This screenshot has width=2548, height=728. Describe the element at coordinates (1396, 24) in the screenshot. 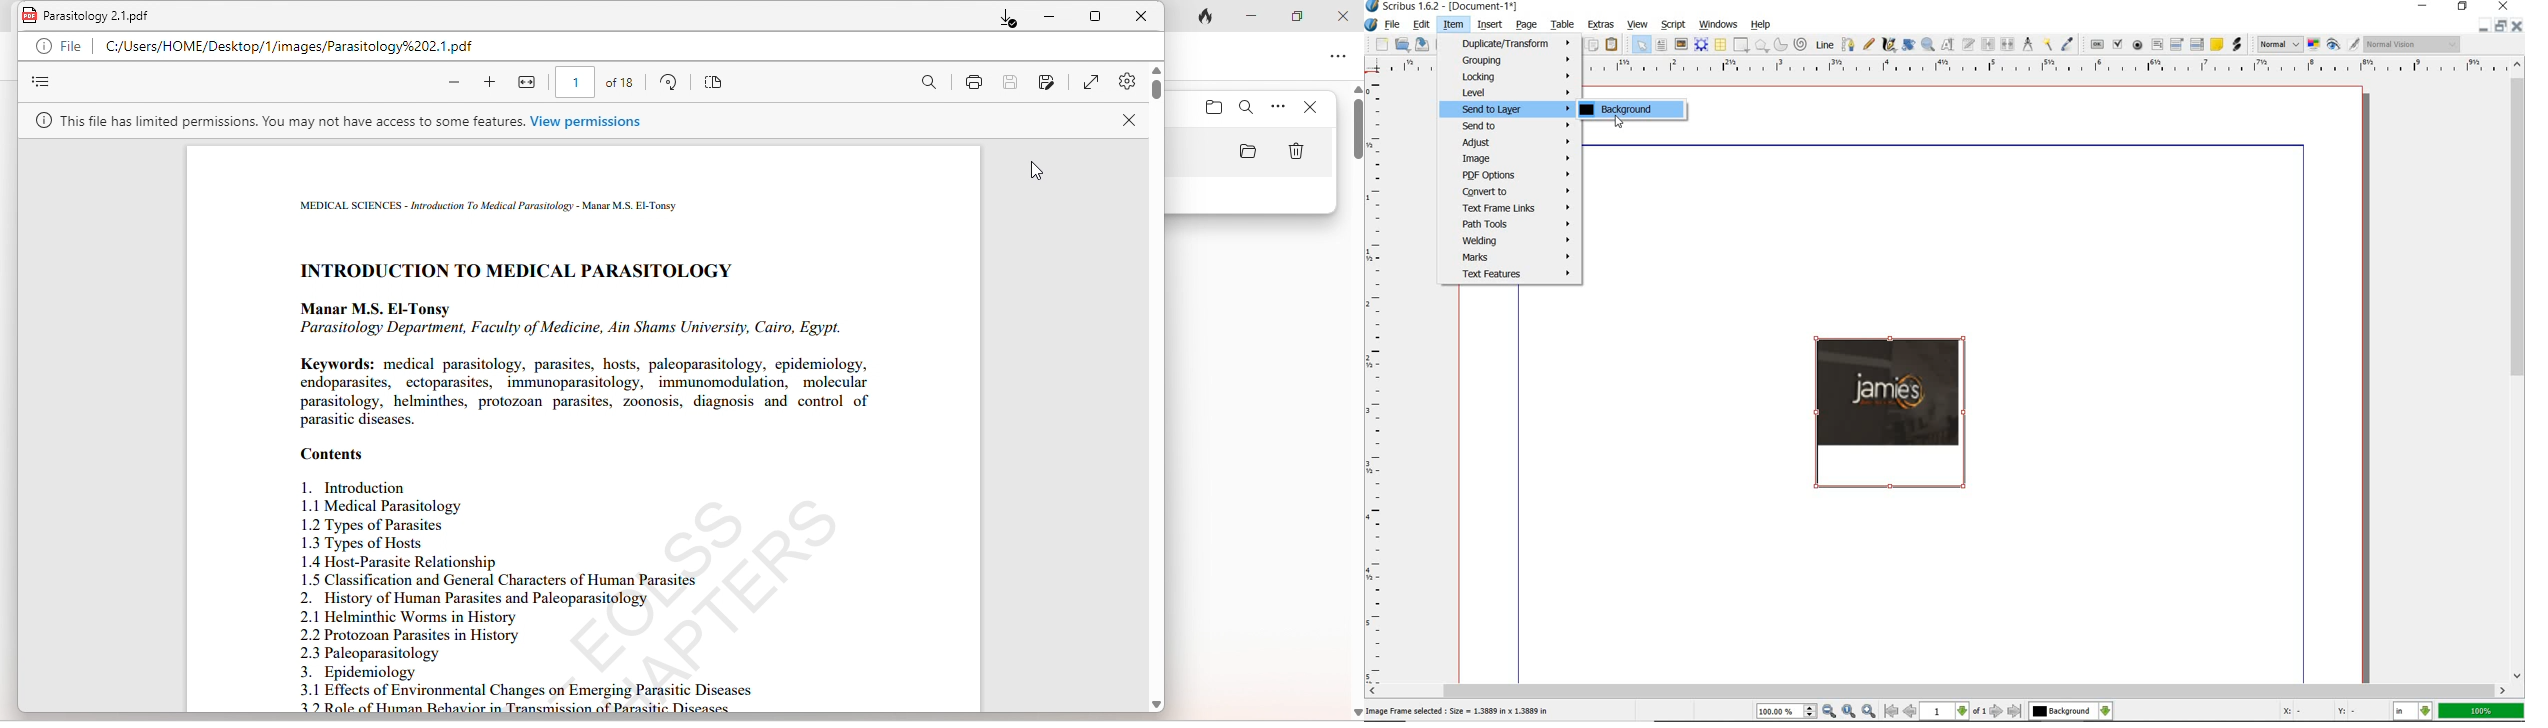

I see `file` at that location.